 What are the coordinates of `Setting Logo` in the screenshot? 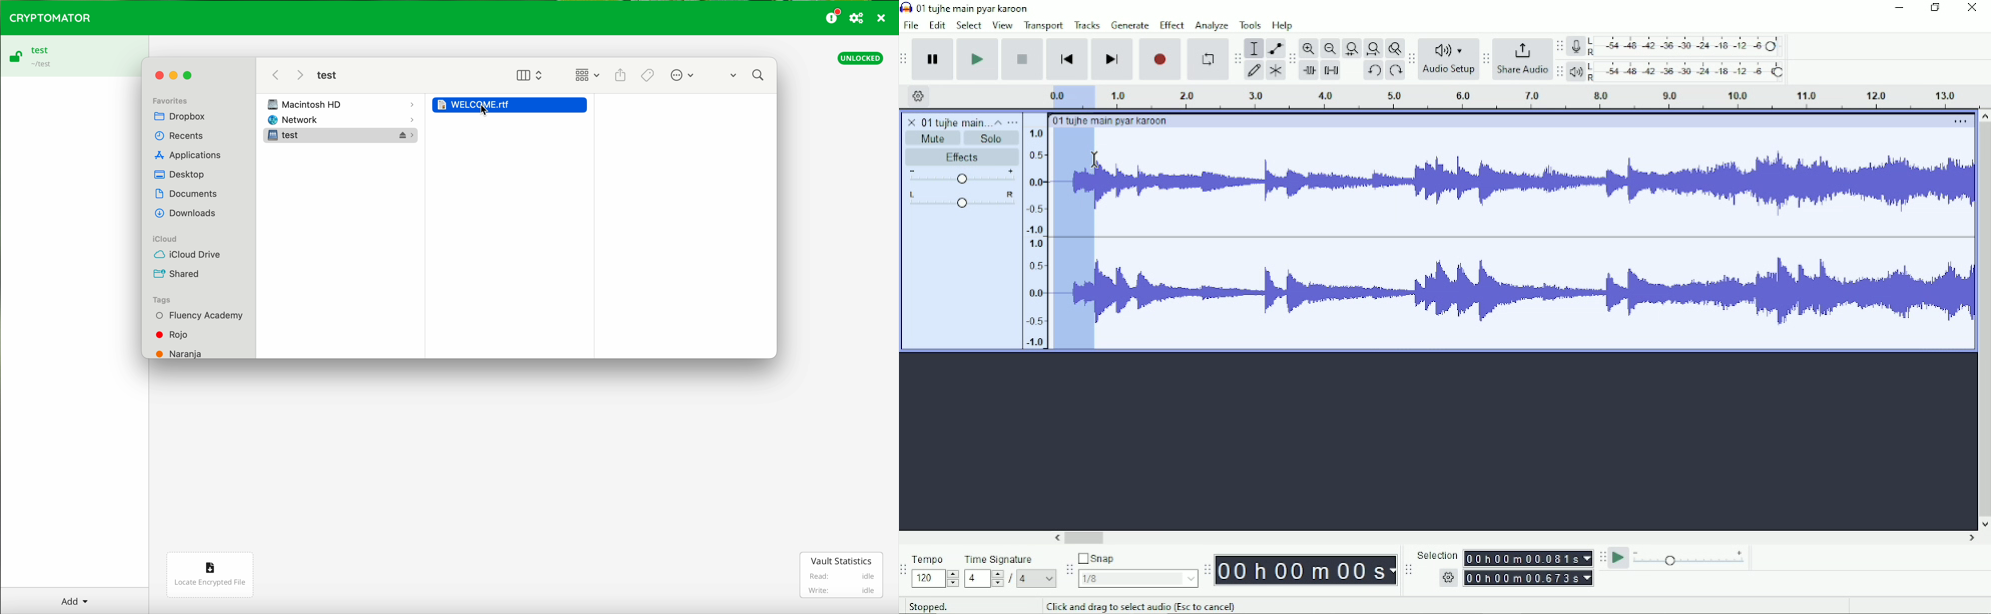 It's located at (1447, 580).